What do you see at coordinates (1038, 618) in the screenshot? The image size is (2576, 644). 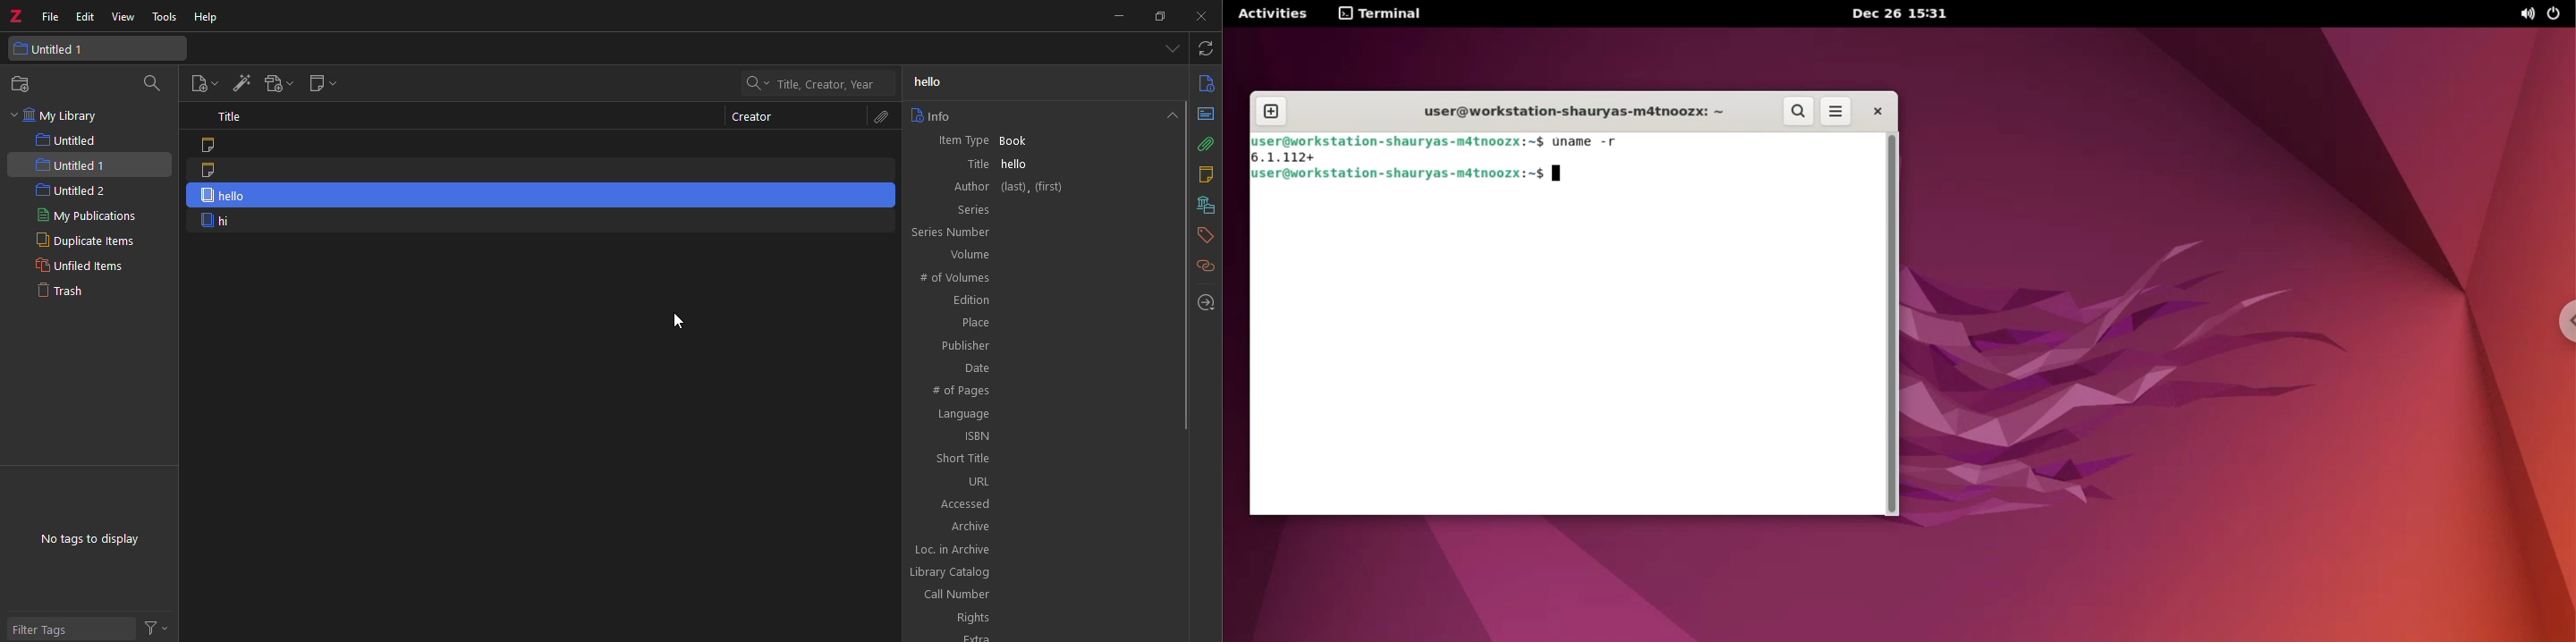 I see `rights` at bounding box center [1038, 618].